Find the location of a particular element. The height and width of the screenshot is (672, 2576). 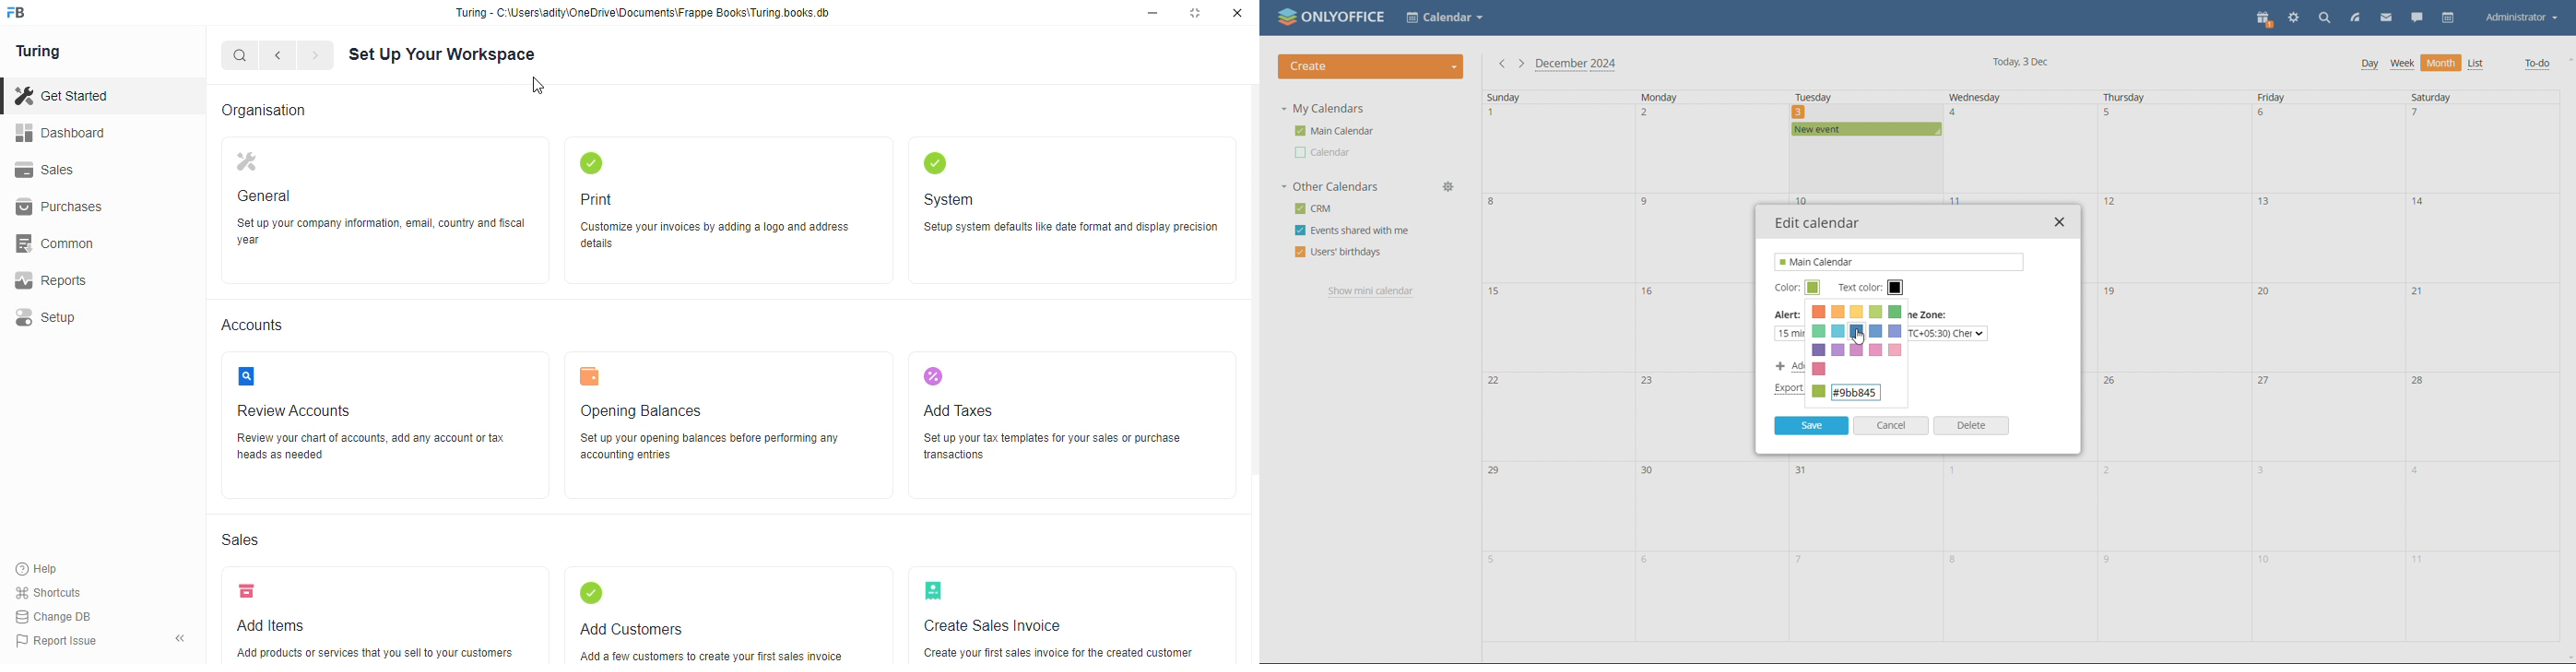

select application is located at coordinates (1445, 18).